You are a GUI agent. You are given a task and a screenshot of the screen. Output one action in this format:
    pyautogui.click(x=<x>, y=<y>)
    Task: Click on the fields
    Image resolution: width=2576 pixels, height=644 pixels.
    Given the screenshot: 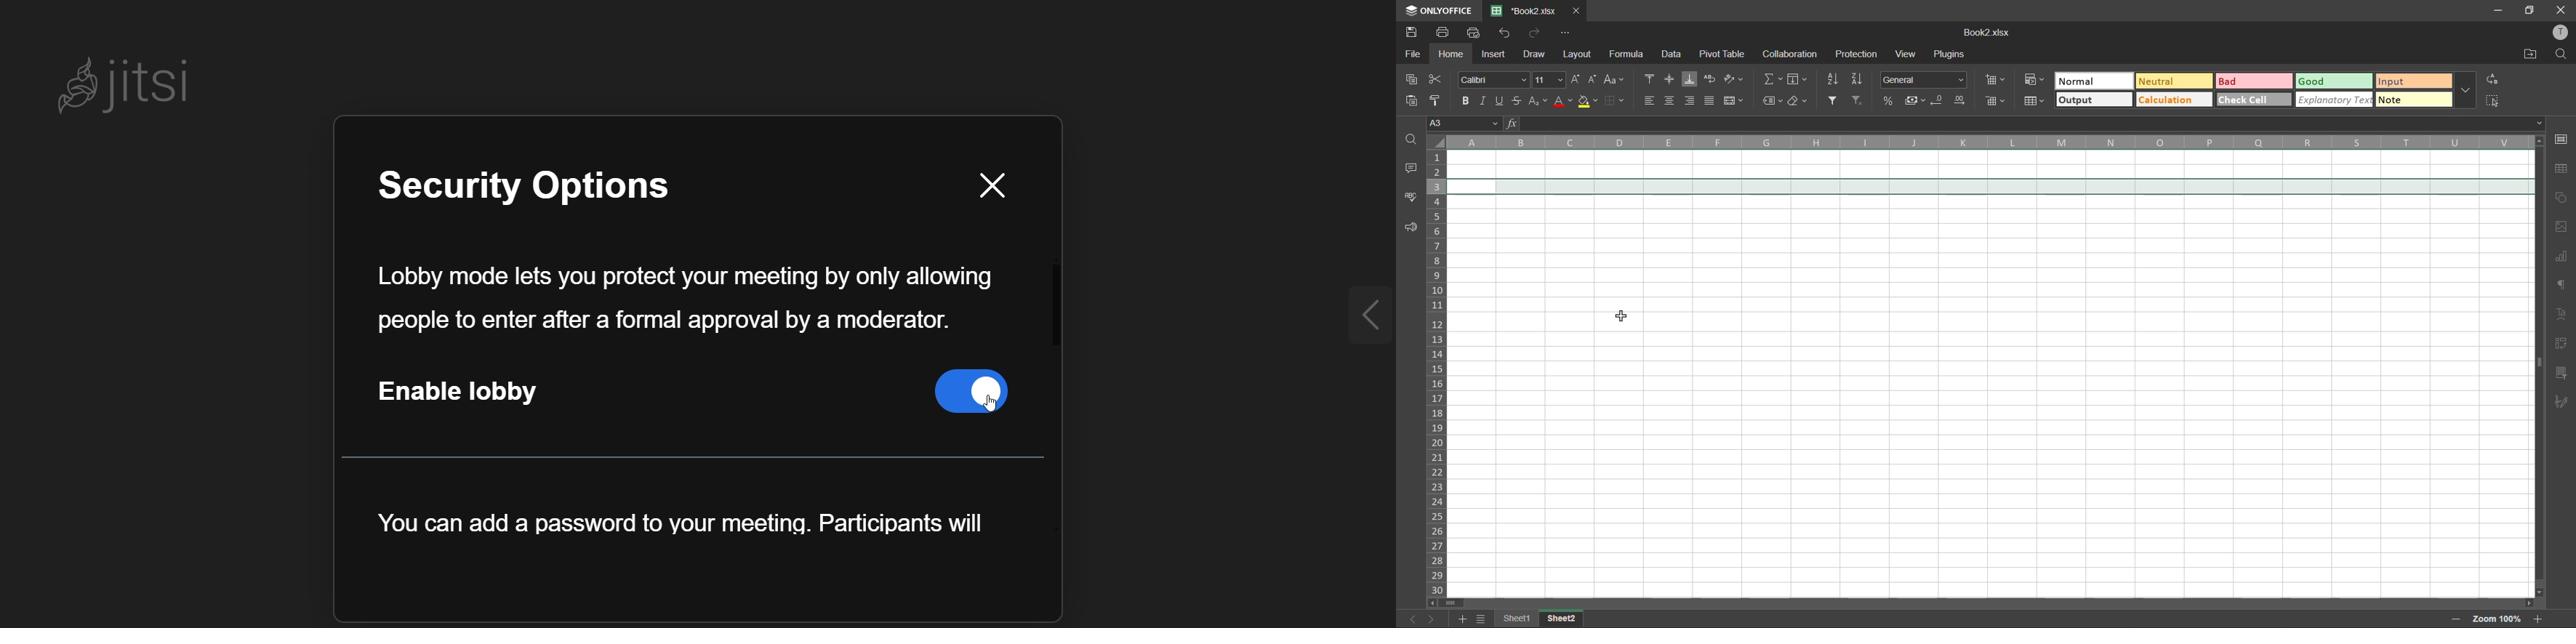 What is the action you would take?
    pyautogui.click(x=1800, y=79)
    